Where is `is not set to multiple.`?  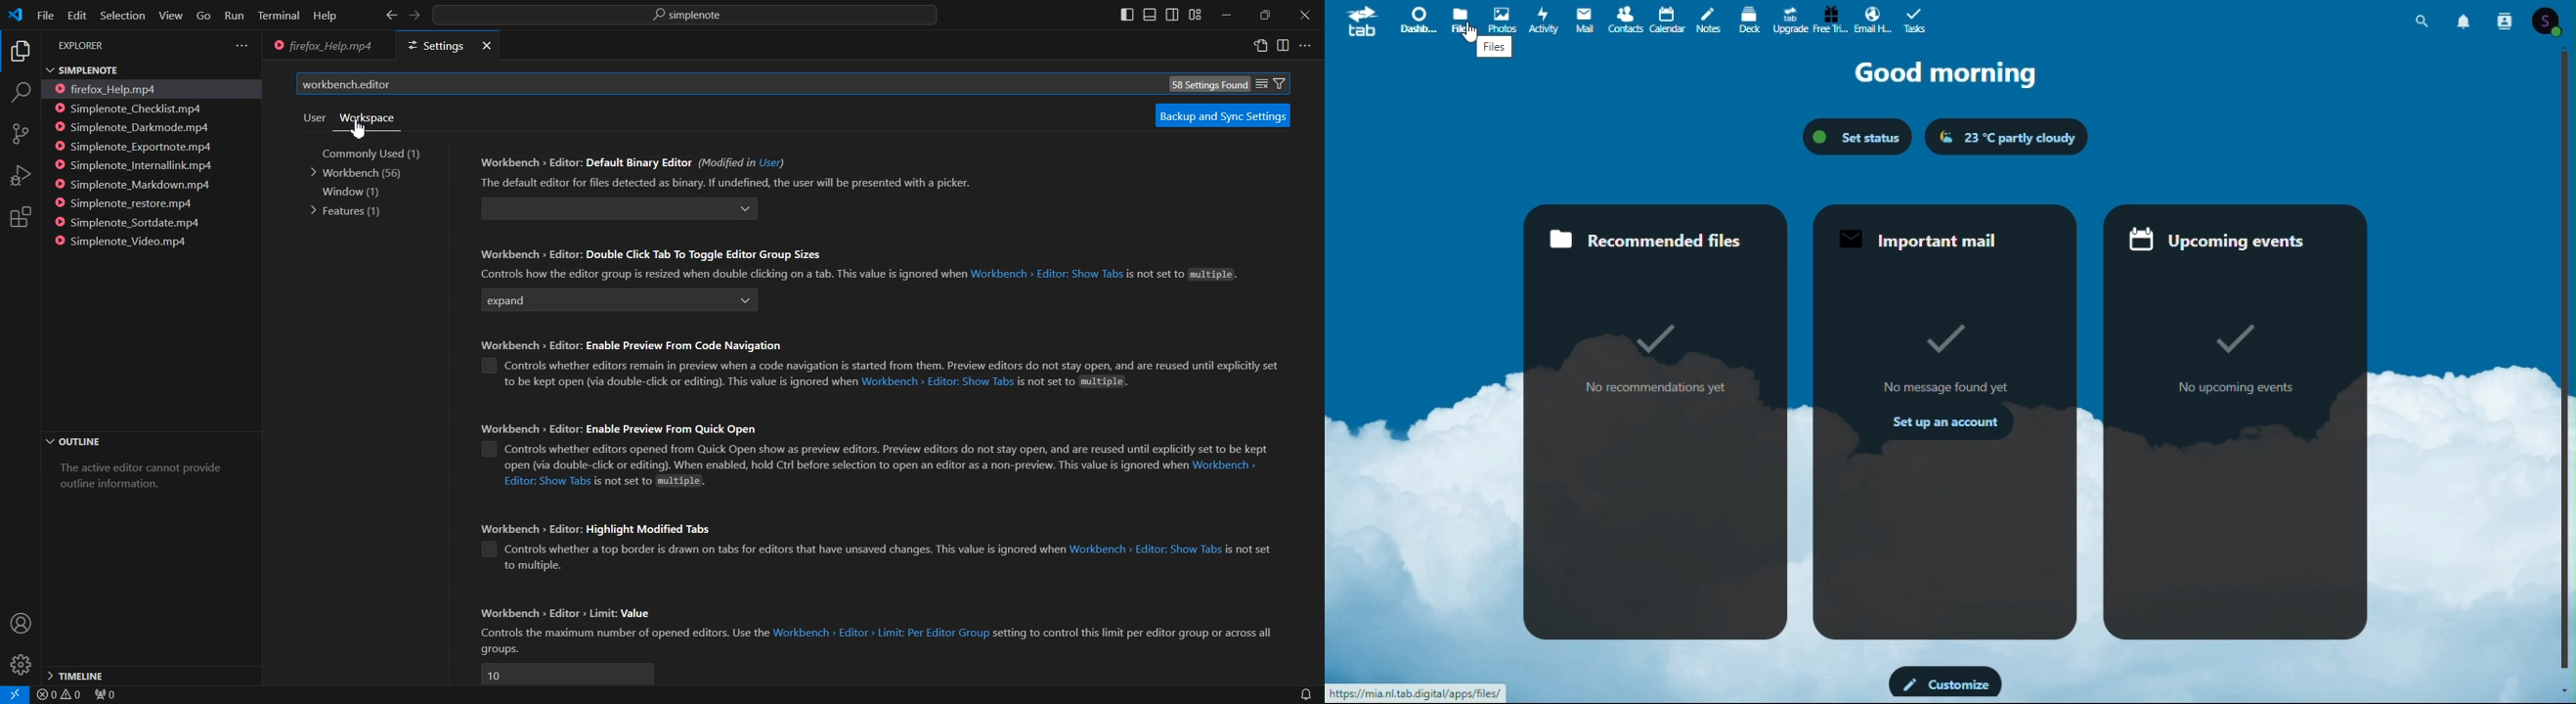
is not set to multiple. is located at coordinates (656, 480).